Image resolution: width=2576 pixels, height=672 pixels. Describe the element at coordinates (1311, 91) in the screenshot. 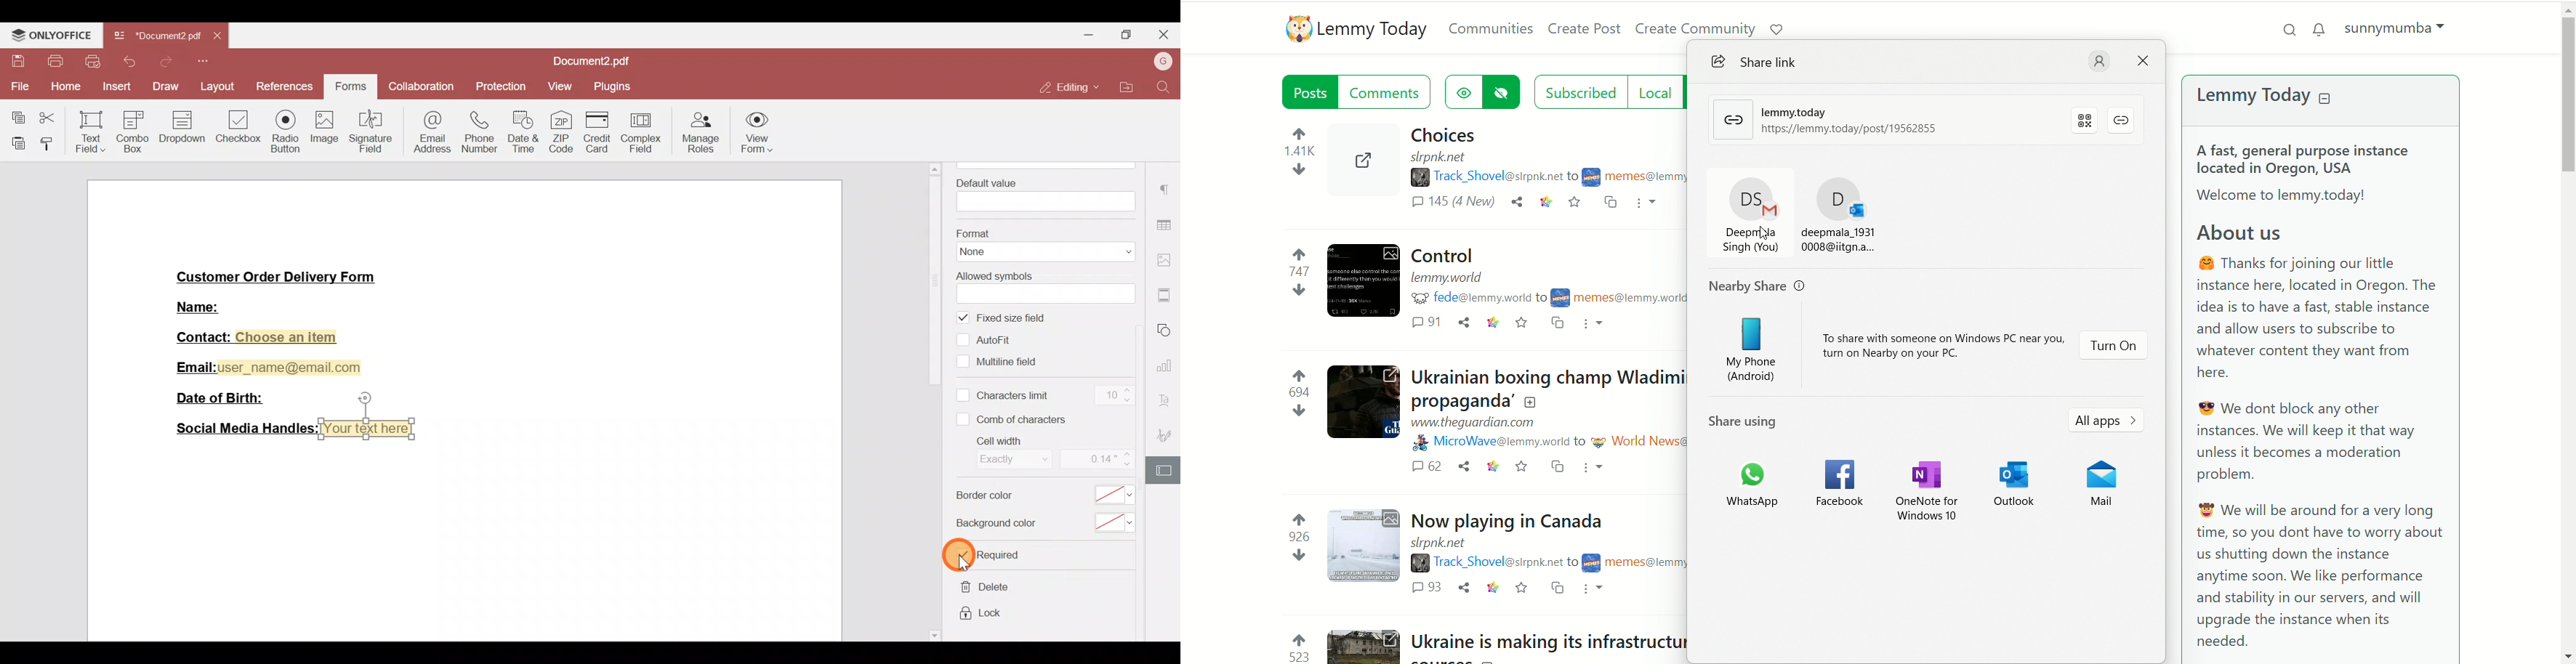

I see `posts` at that location.